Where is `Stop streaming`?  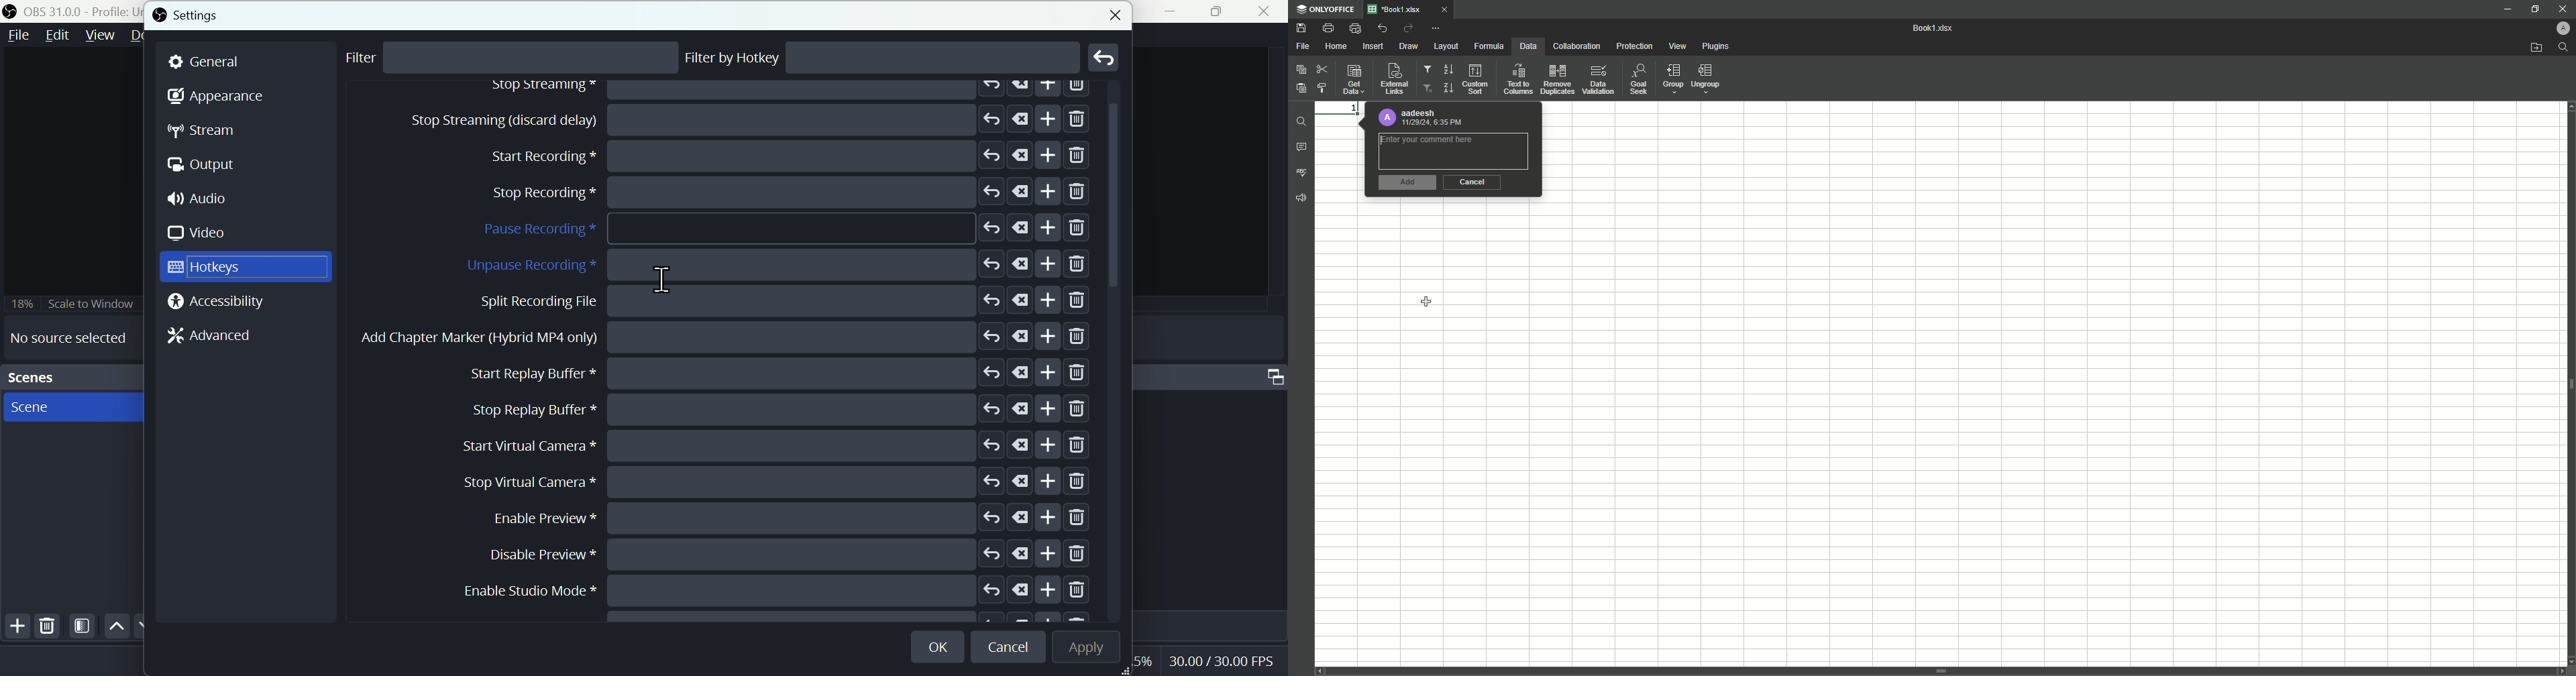
Stop streaming is located at coordinates (744, 118).